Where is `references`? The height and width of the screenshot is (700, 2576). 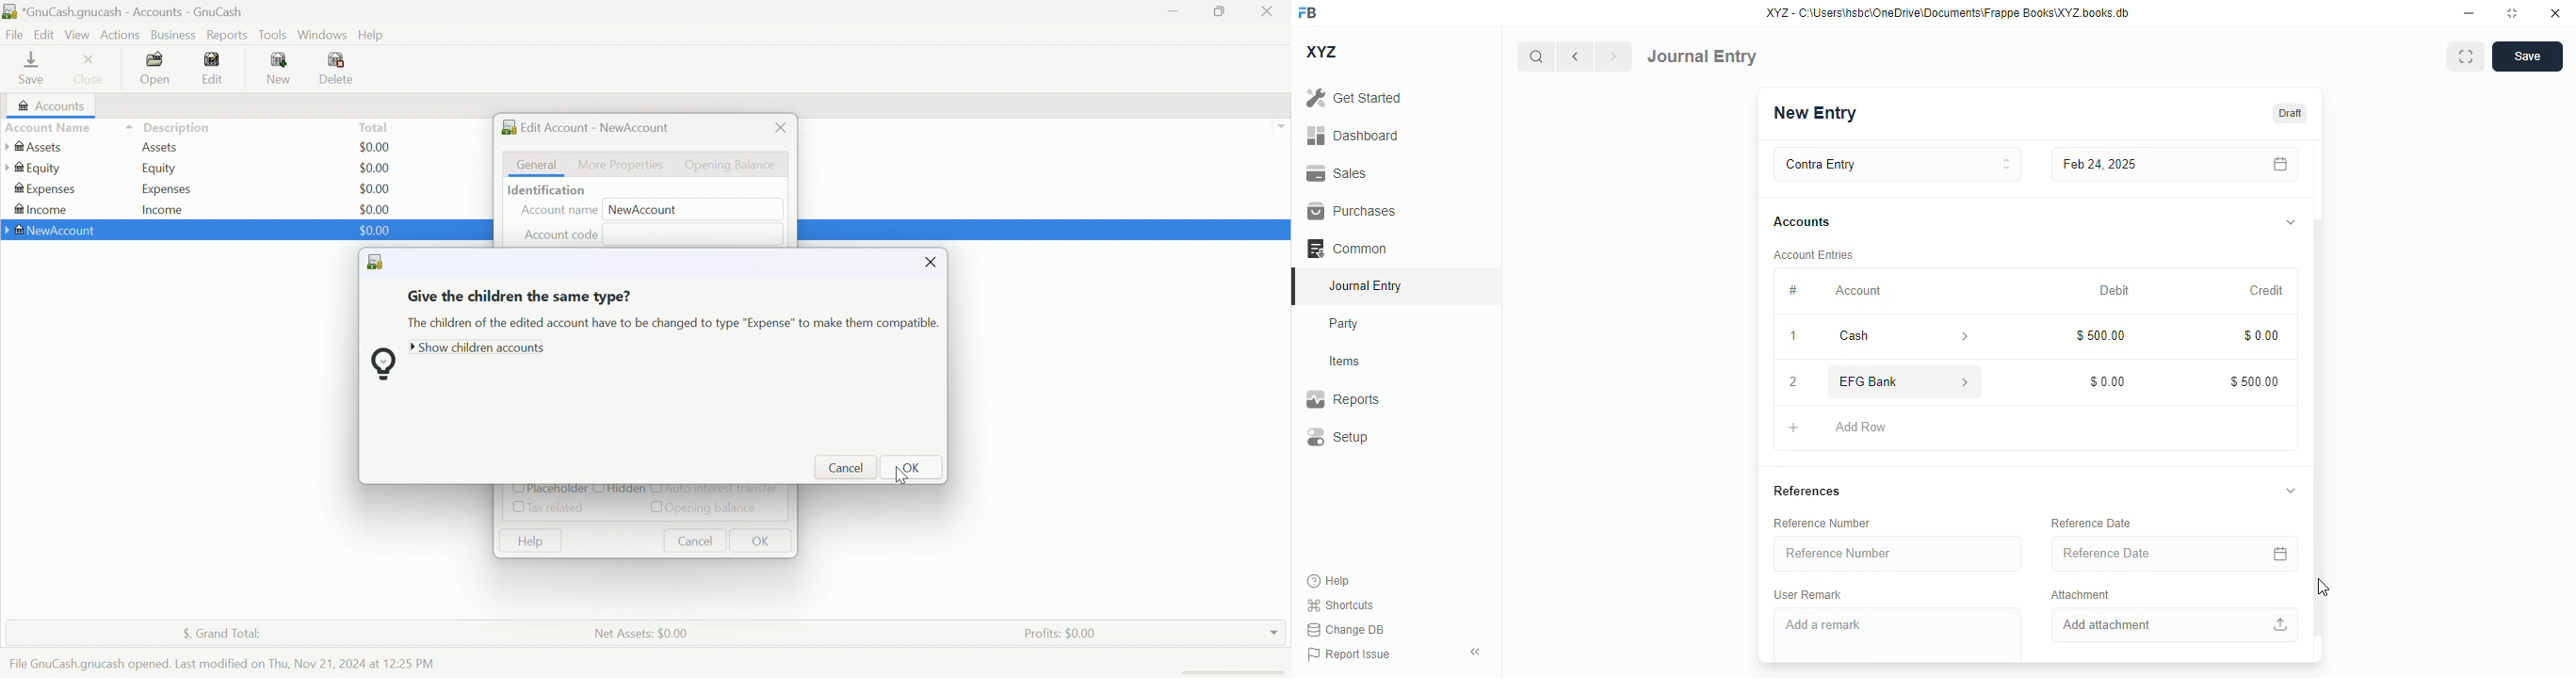
references is located at coordinates (1808, 492).